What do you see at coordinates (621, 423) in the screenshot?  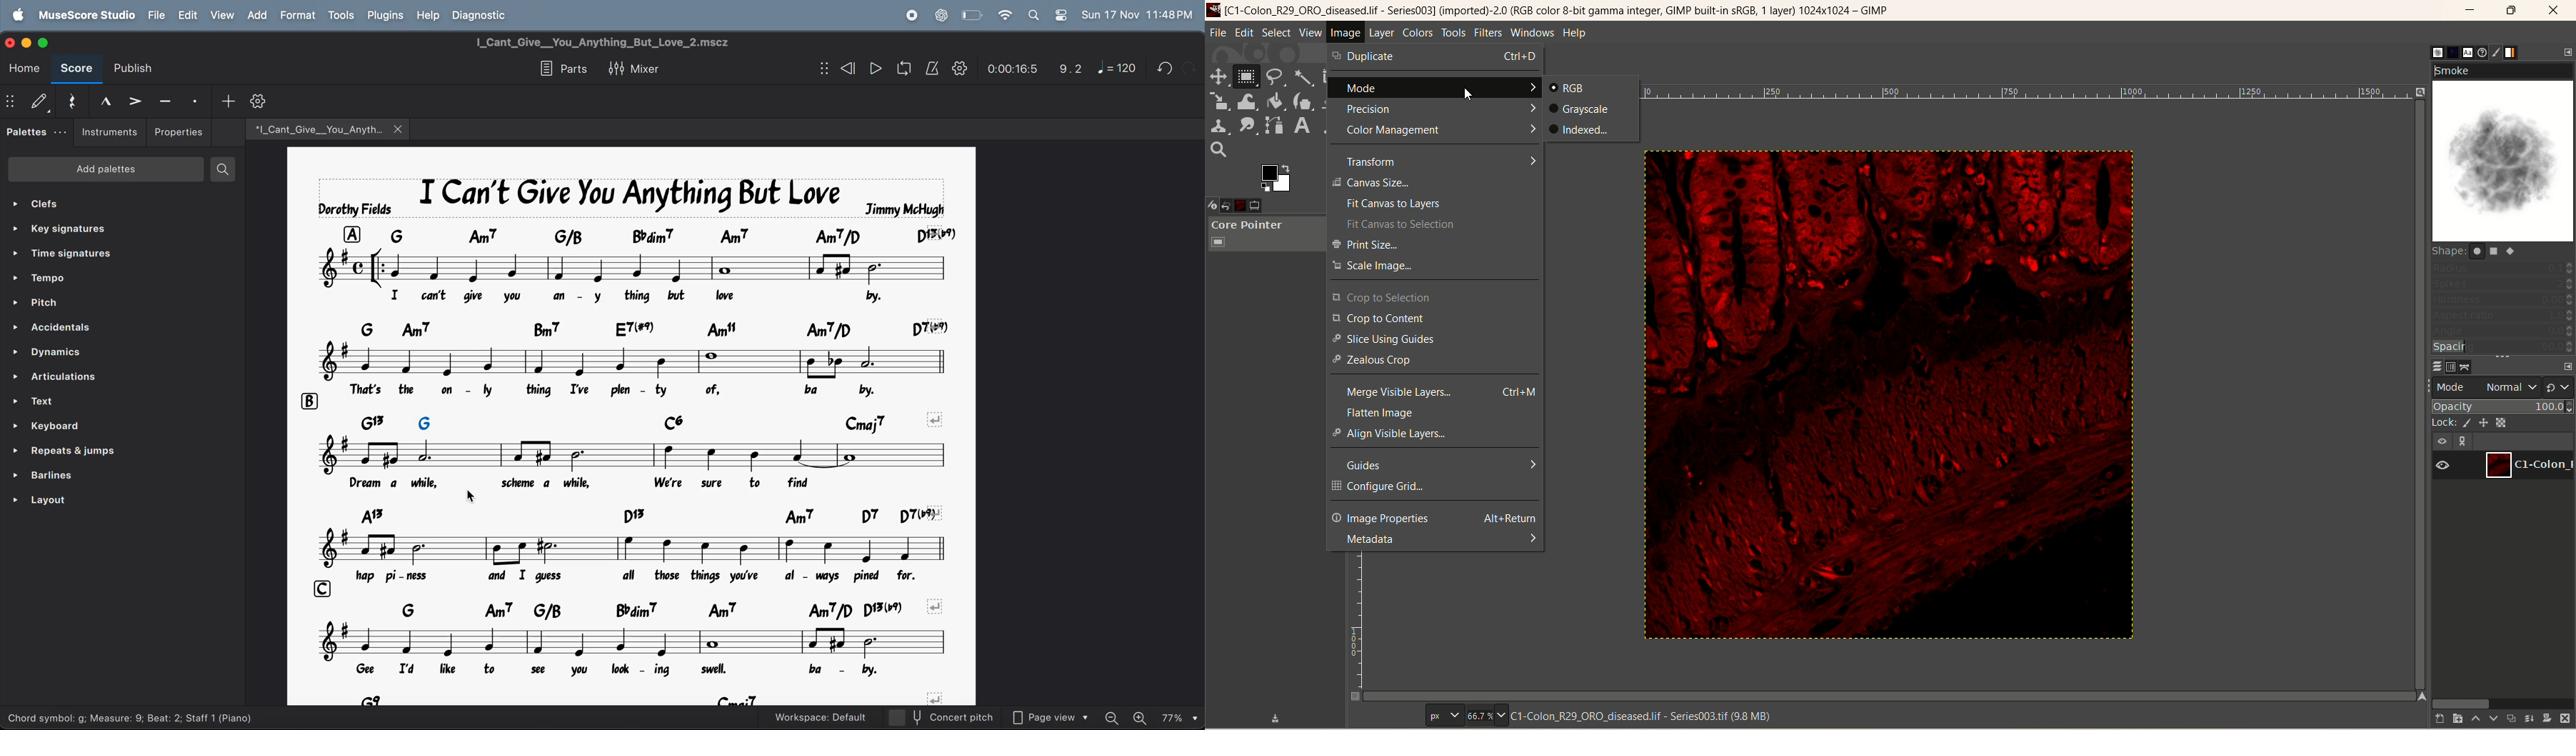 I see `chord symblols` at bounding box center [621, 423].